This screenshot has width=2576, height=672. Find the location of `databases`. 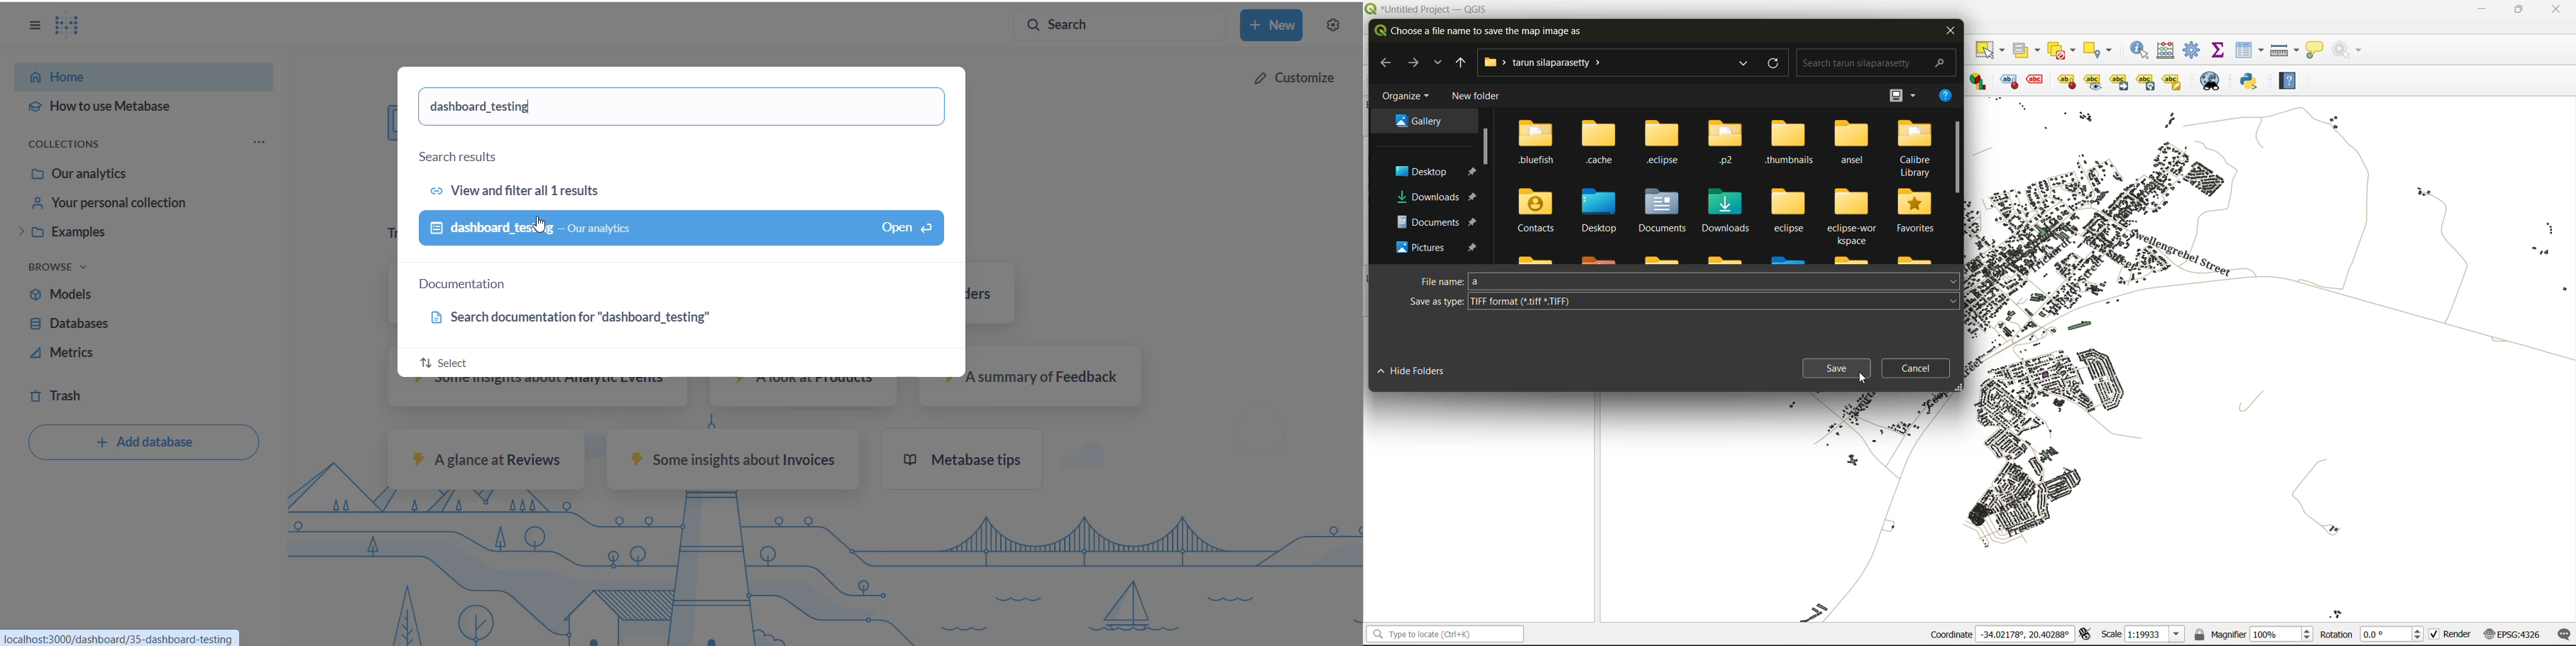

databases is located at coordinates (120, 323).